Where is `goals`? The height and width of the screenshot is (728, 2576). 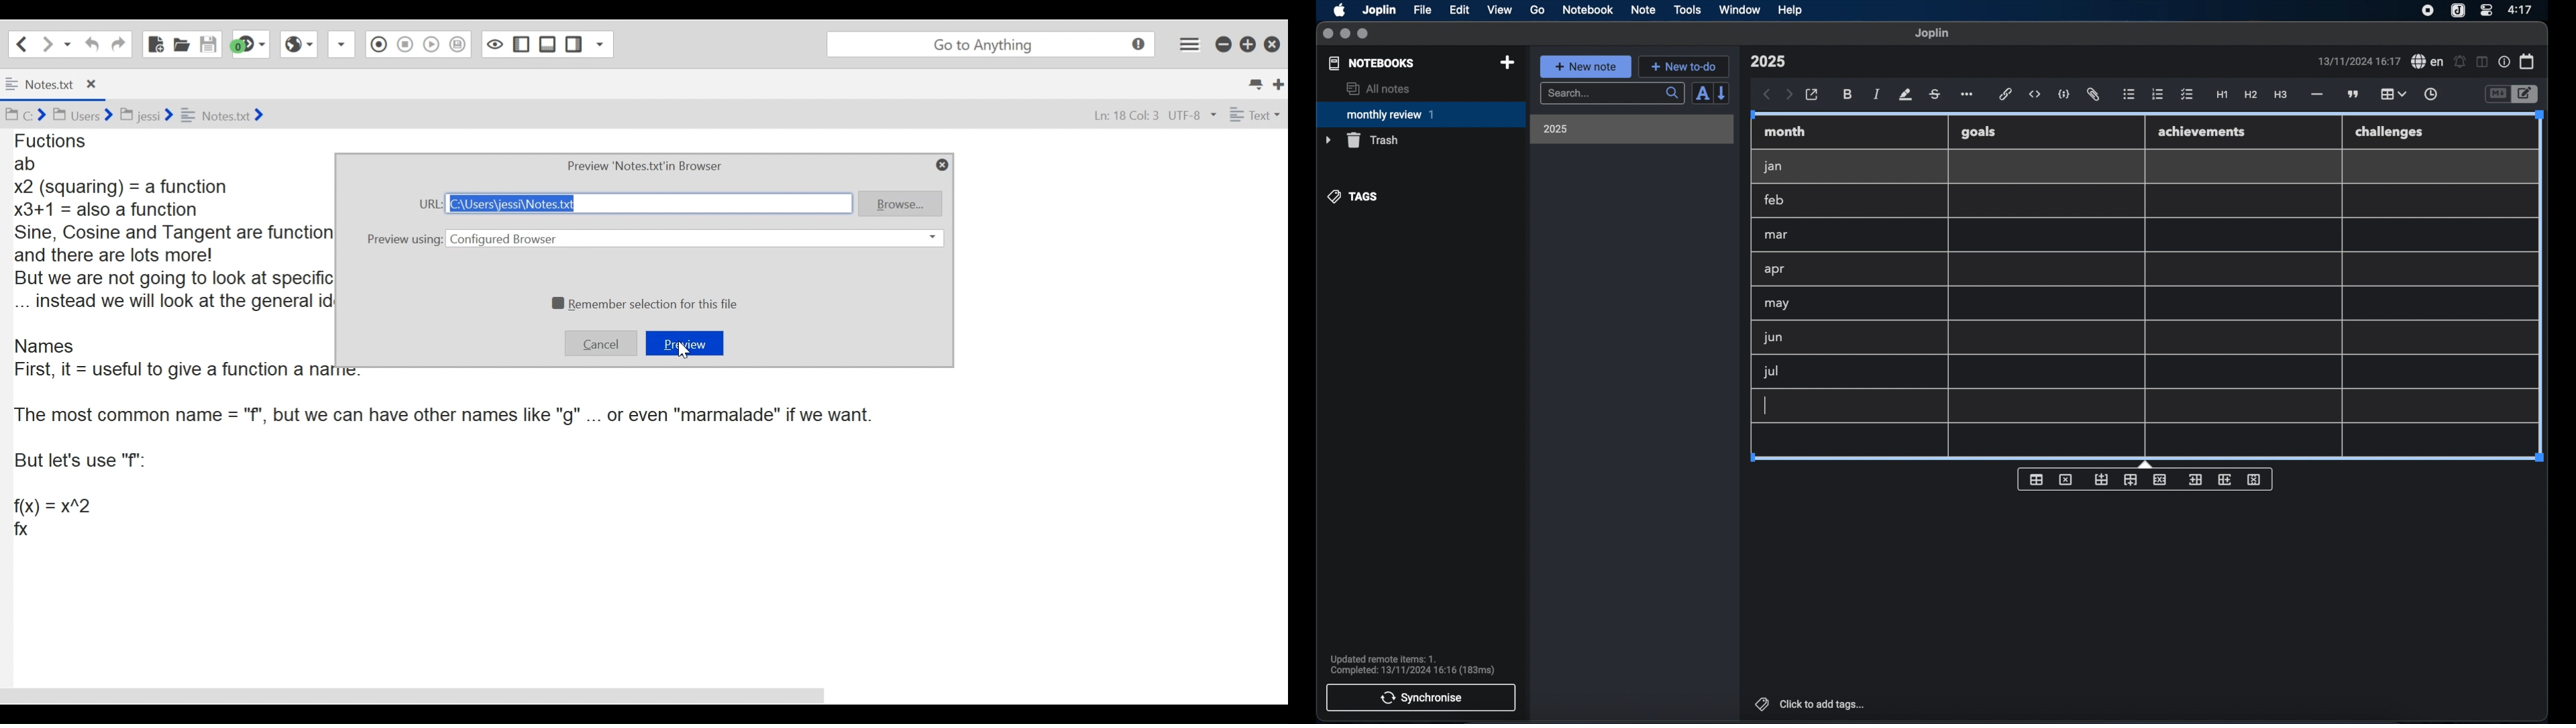
goals is located at coordinates (1978, 131).